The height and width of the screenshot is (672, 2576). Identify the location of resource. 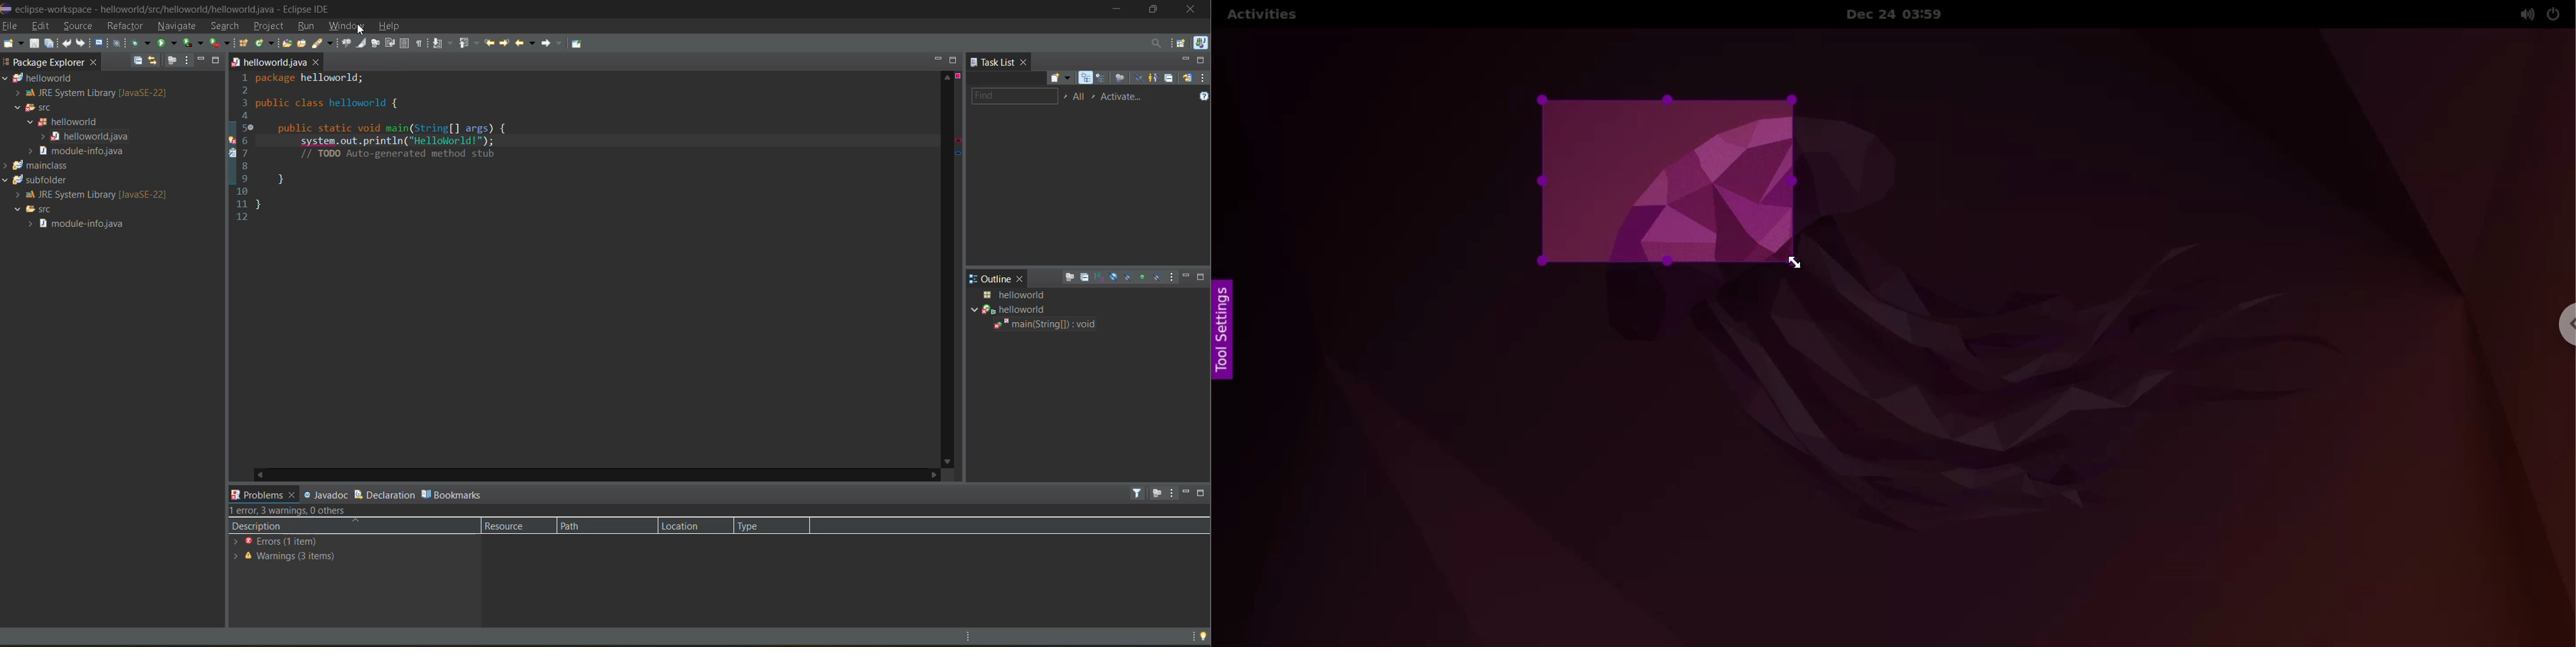
(510, 528).